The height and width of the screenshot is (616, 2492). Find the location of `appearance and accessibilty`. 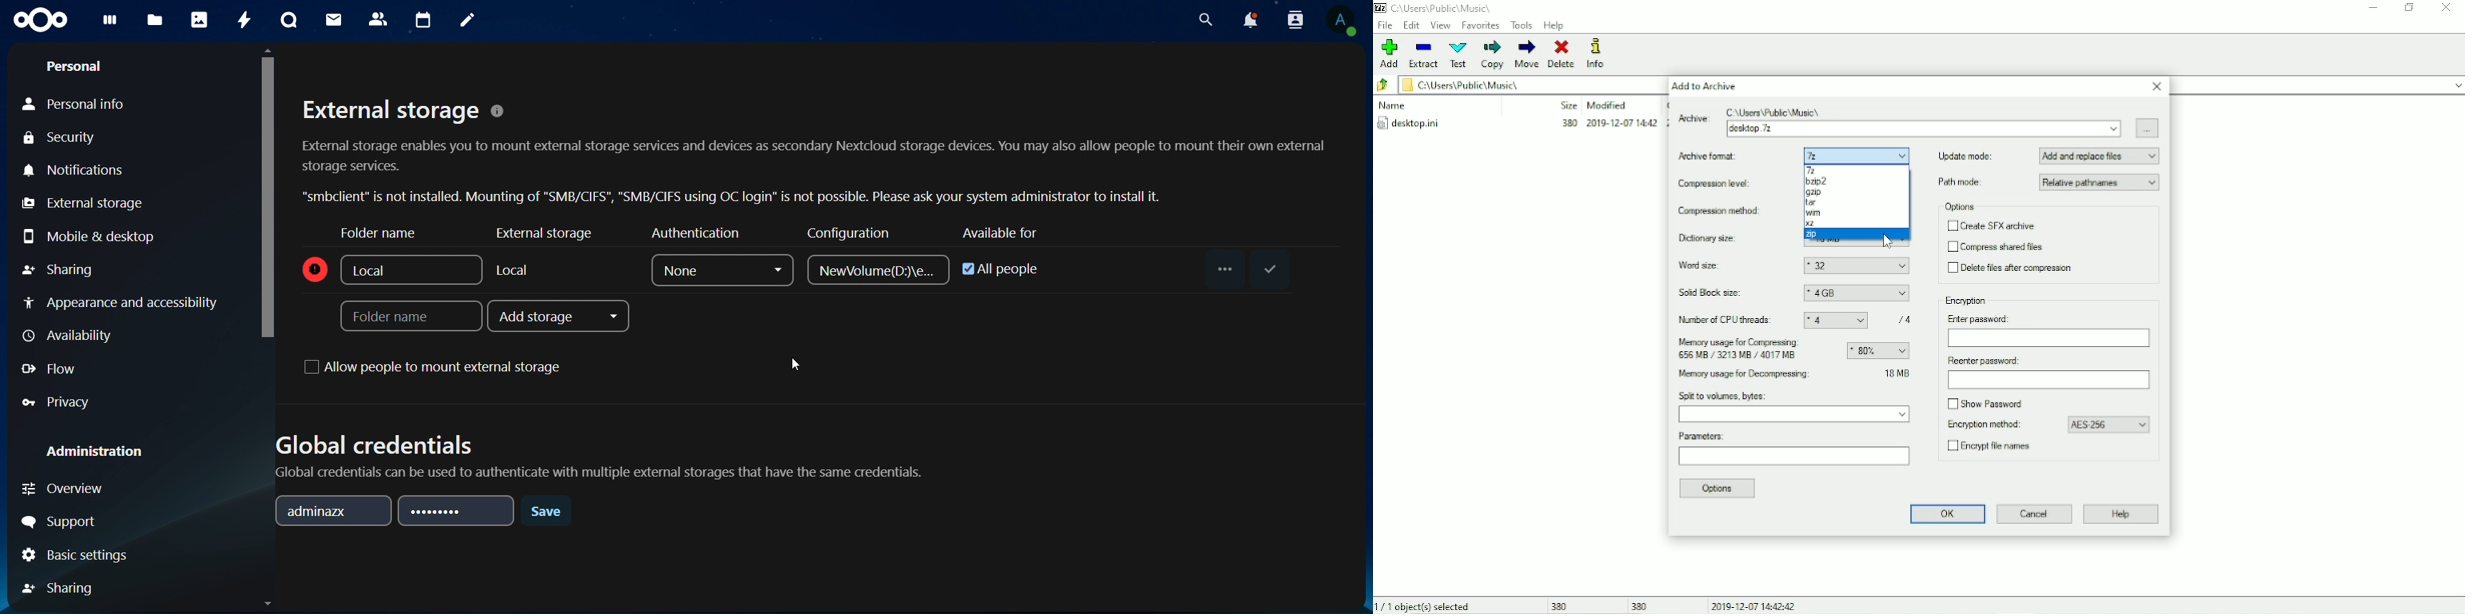

appearance and accessibilty is located at coordinates (125, 303).